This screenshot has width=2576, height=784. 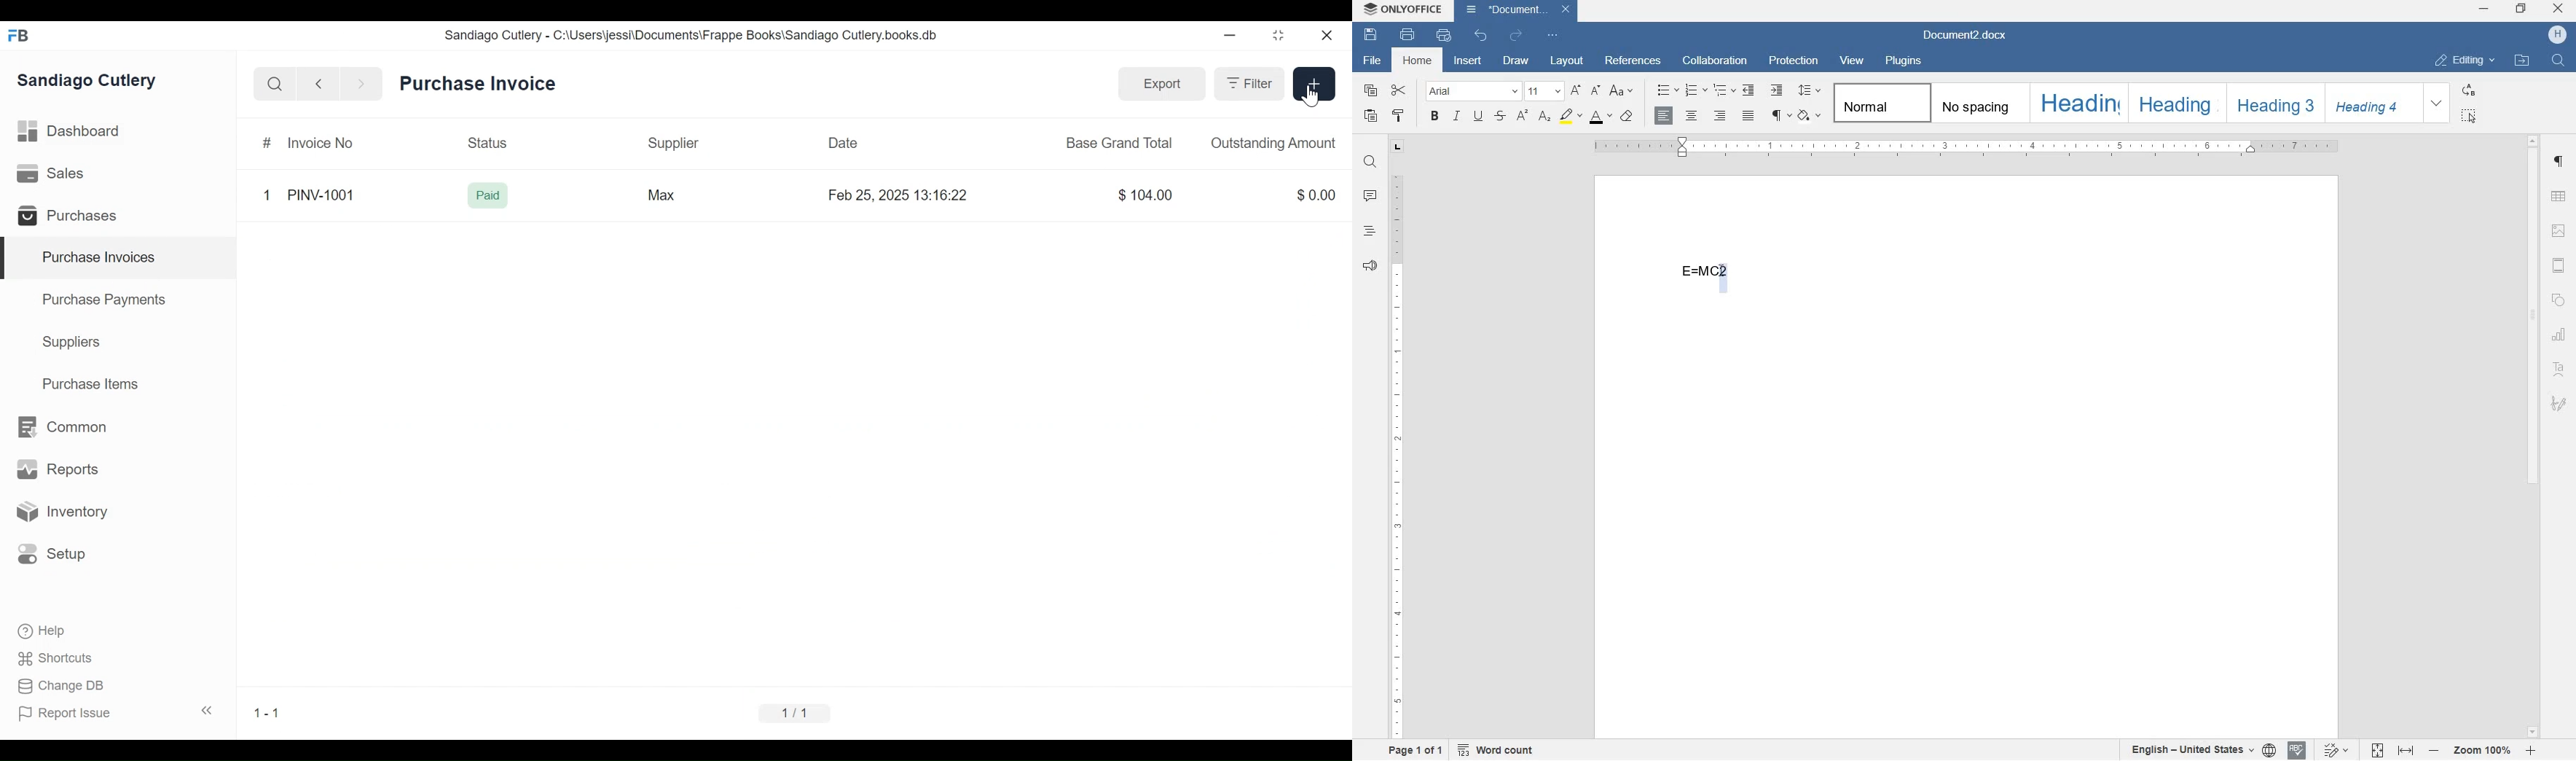 What do you see at coordinates (1725, 276) in the screenshot?
I see `CHARACTER HIGHLIGHTED` at bounding box center [1725, 276].